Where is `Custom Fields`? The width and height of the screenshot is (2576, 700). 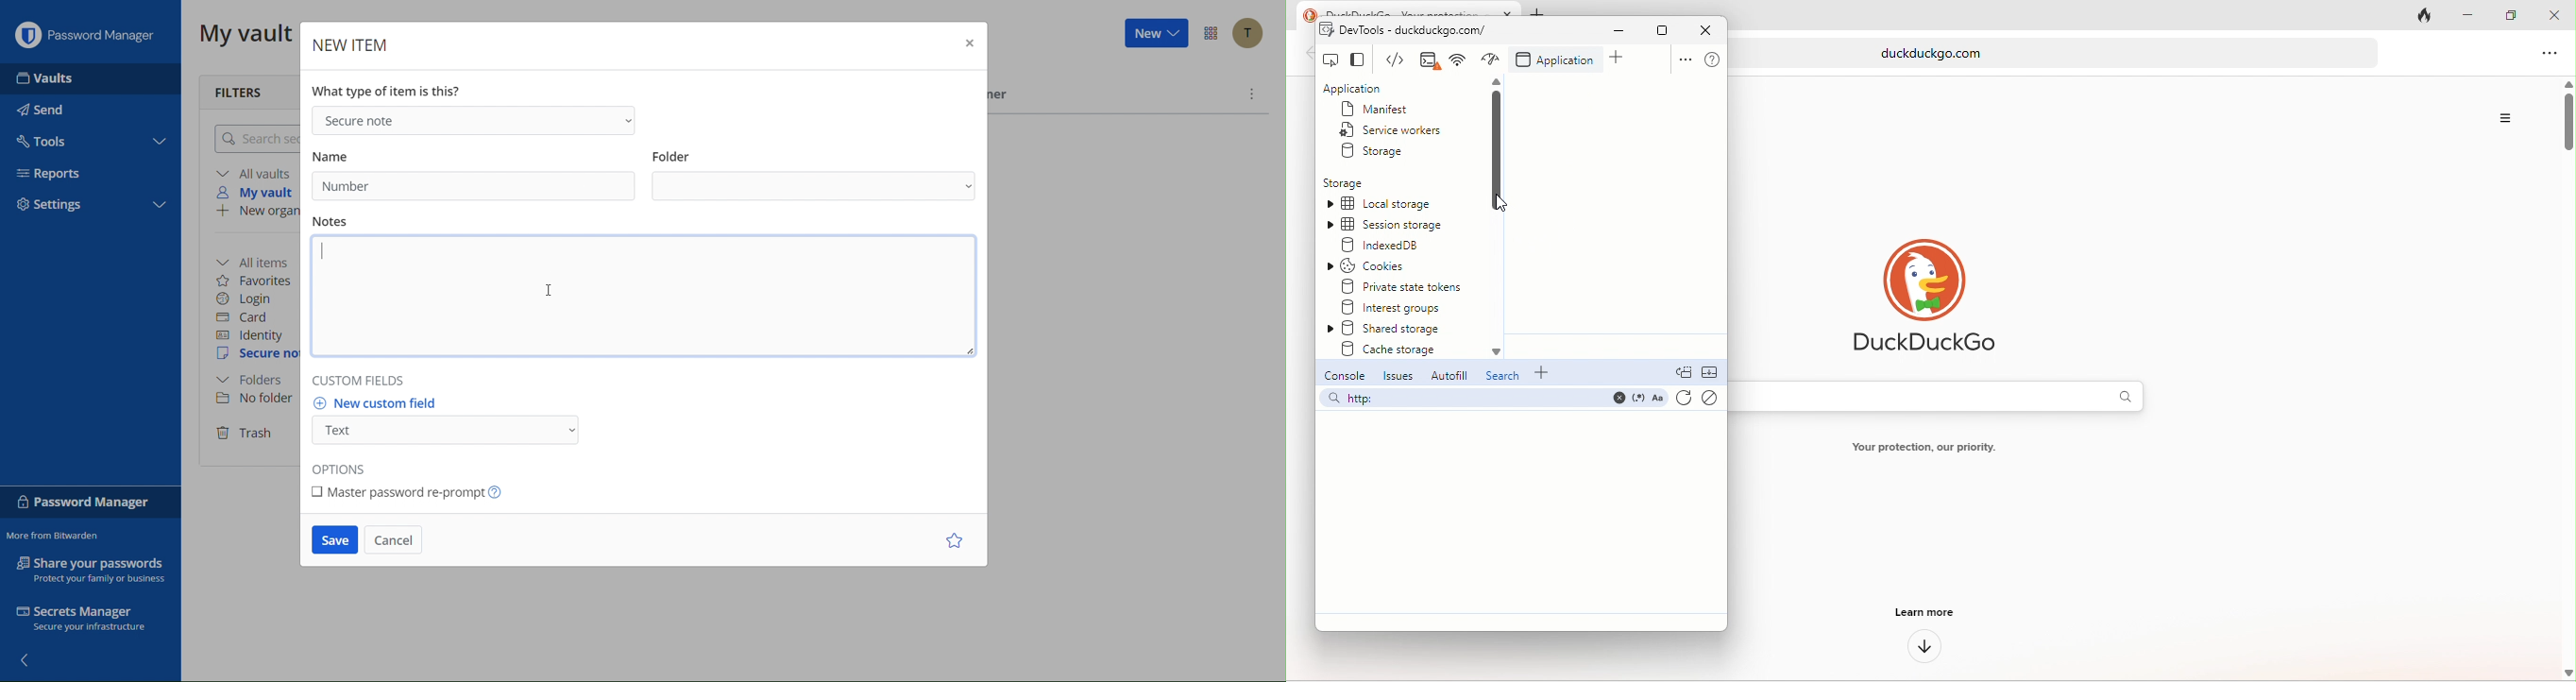
Custom Fields is located at coordinates (371, 383).